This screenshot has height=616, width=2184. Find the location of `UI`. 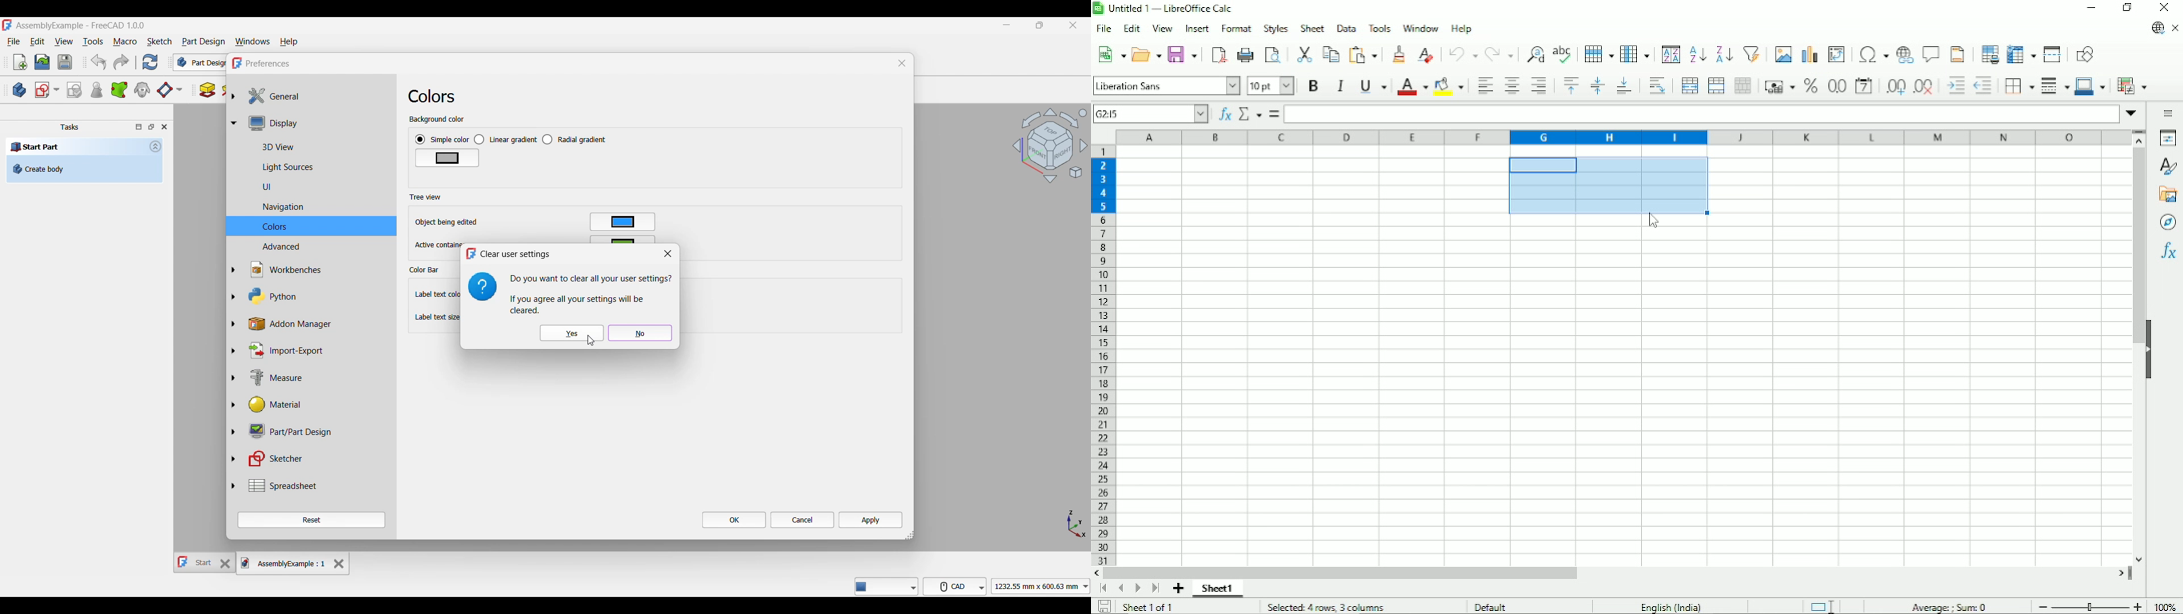

UI is located at coordinates (254, 187).